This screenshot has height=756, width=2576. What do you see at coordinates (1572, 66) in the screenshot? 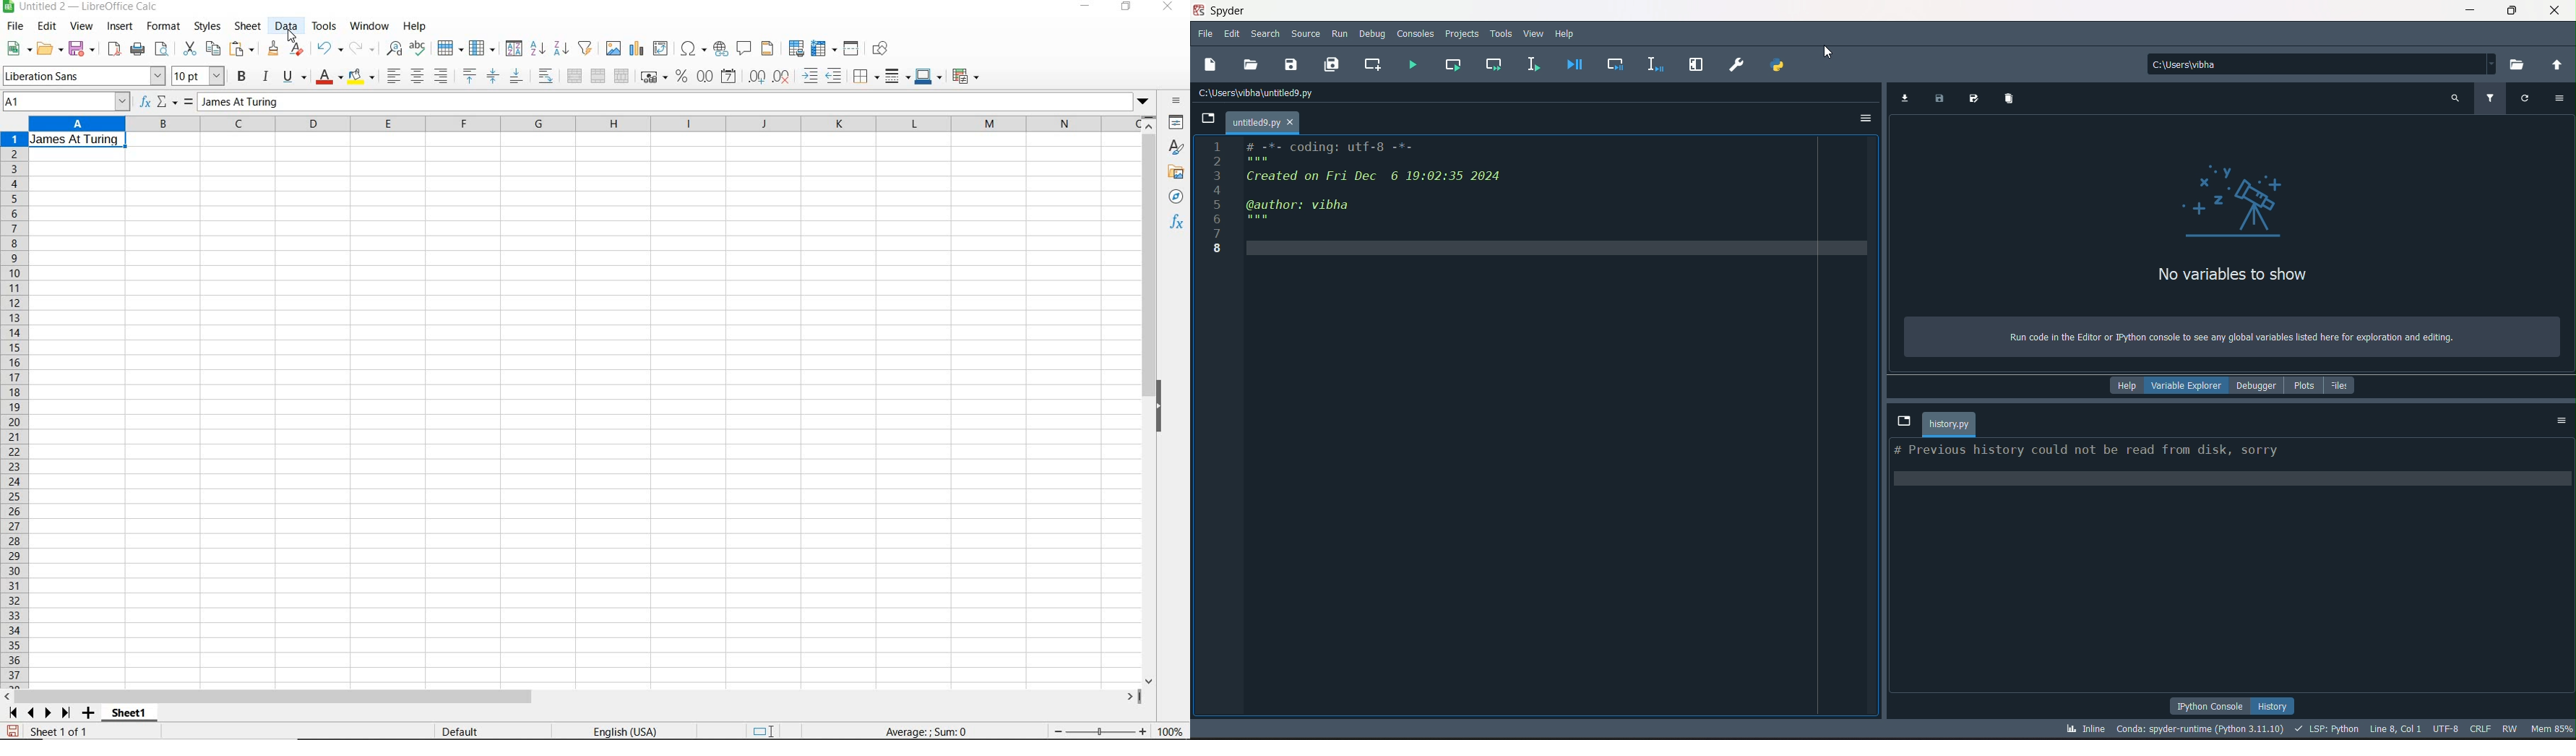
I see `debug file` at bounding box center [1572, 66].